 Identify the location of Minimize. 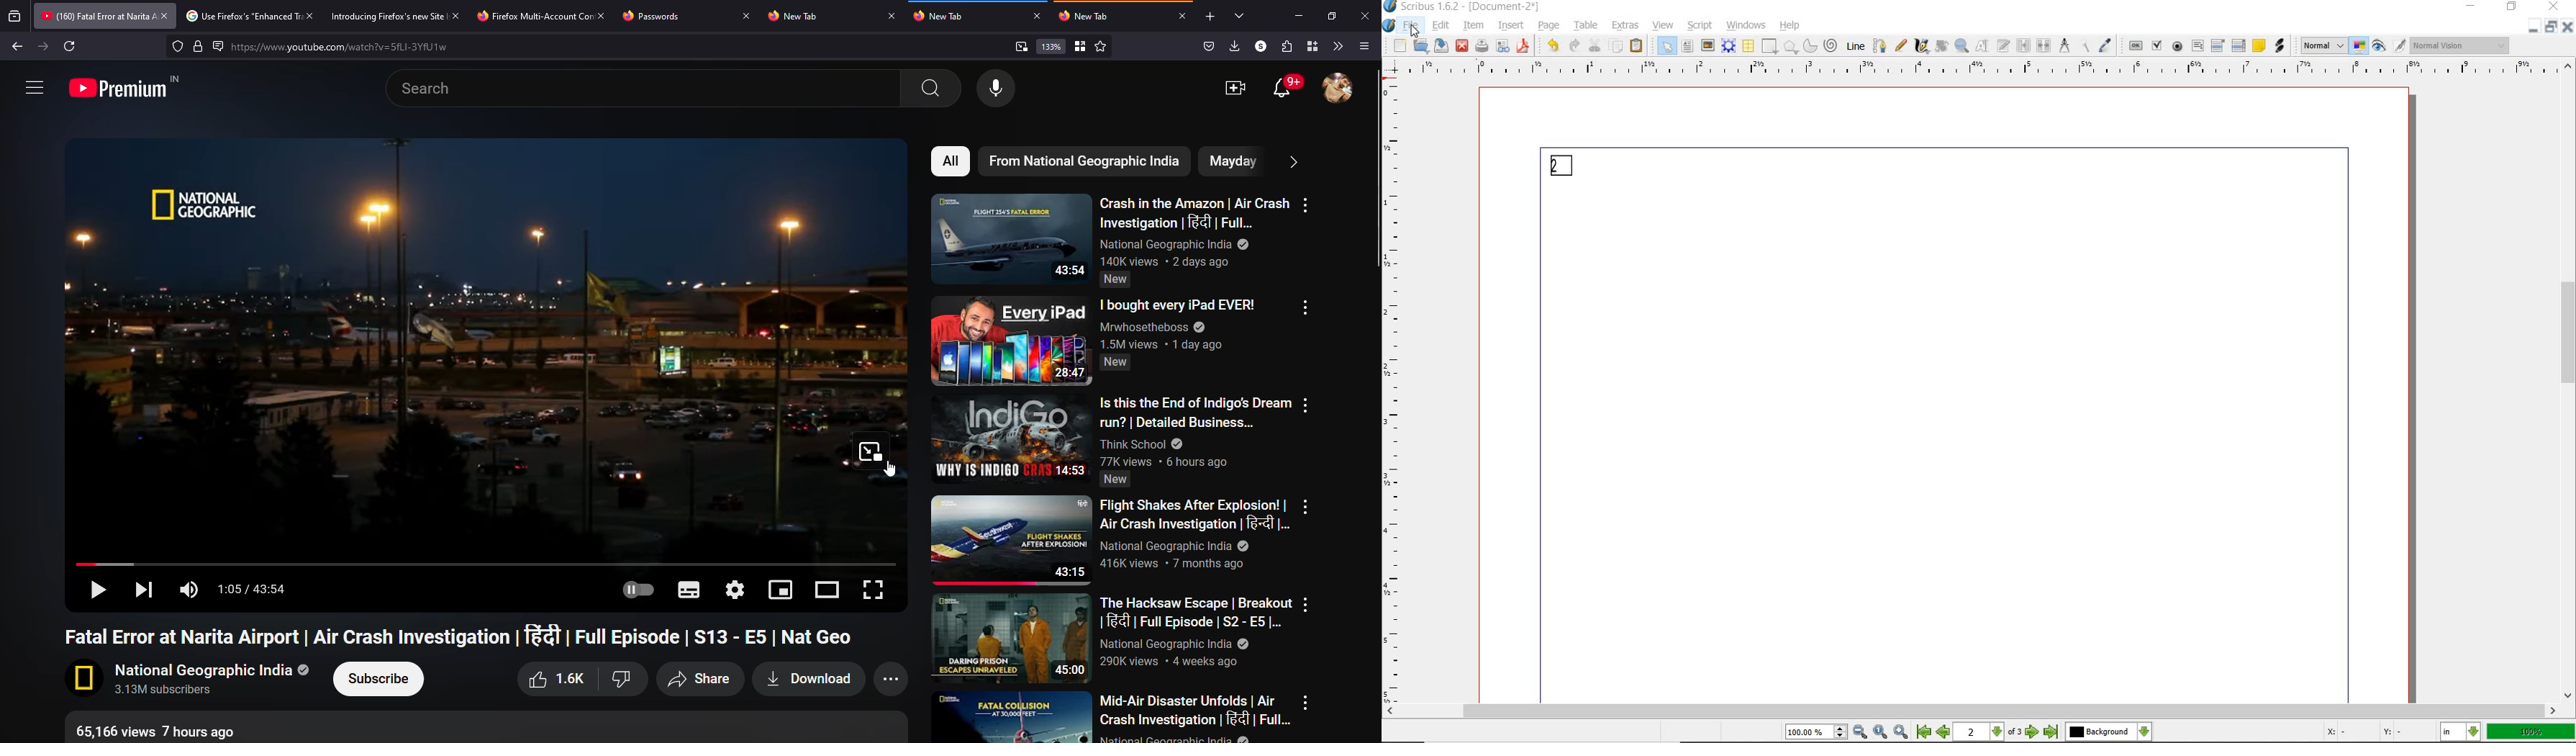
(2552, 28).